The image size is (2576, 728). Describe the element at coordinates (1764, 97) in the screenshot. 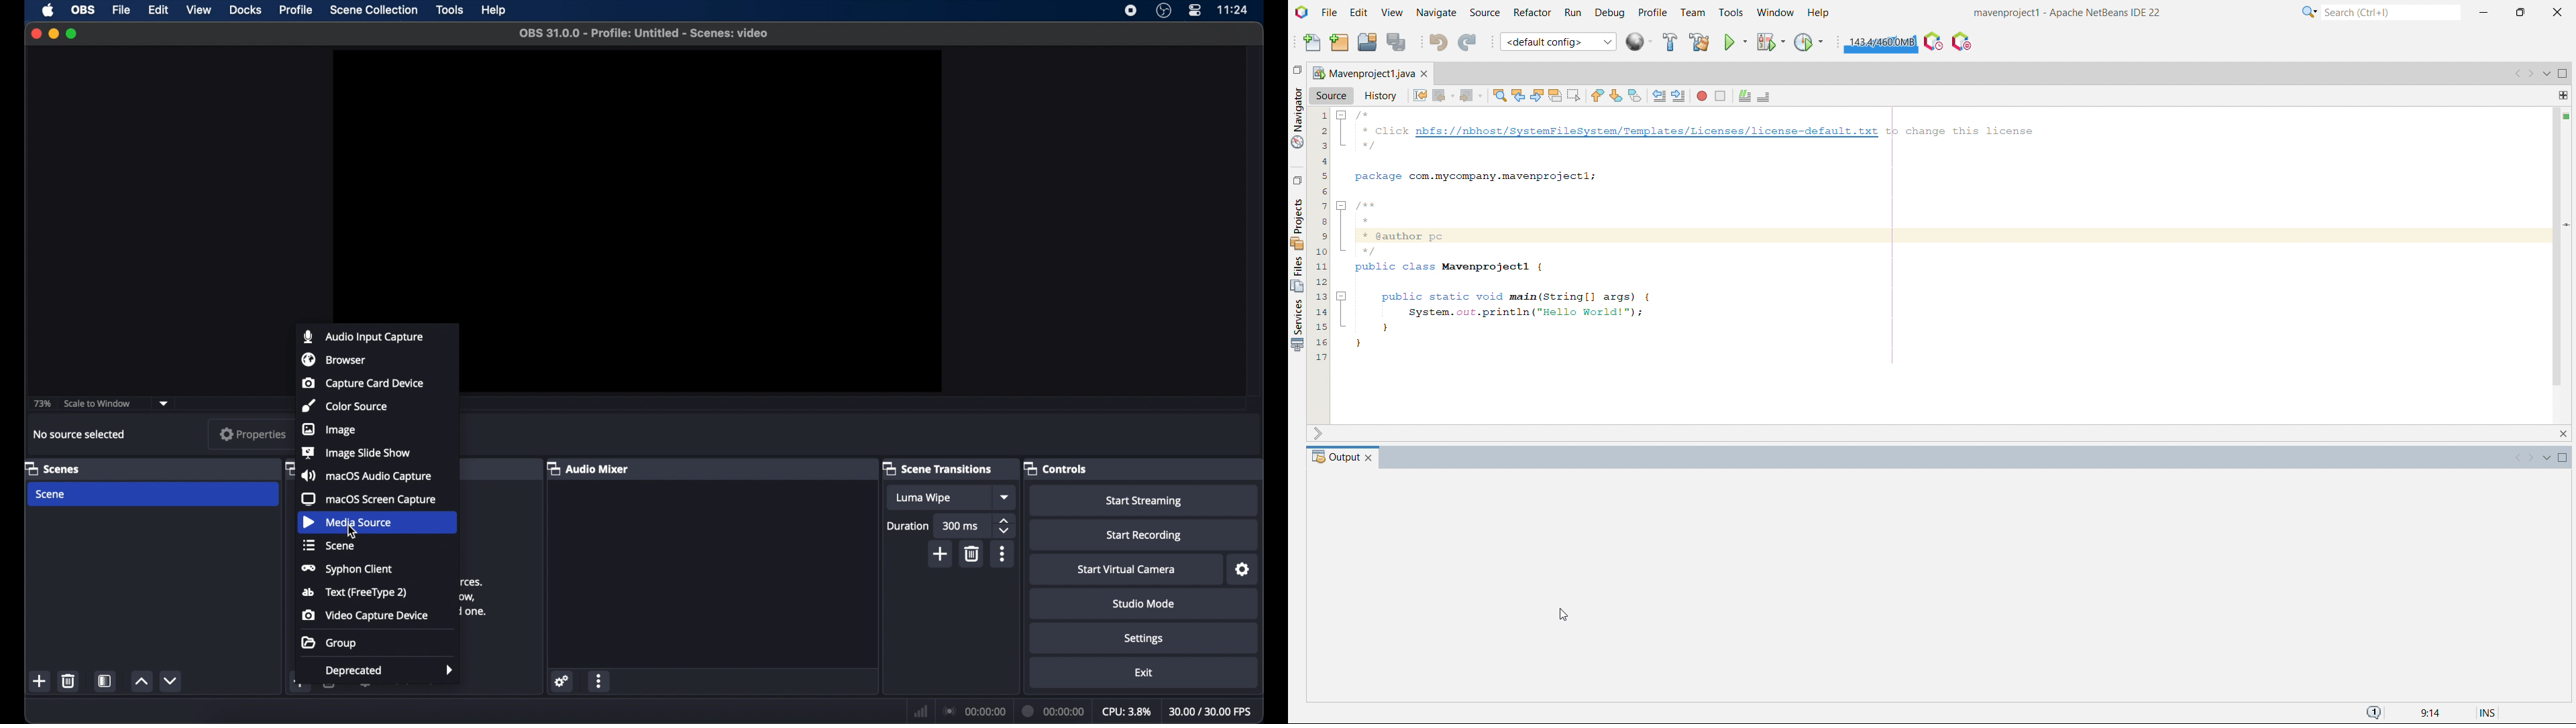

I see `uncomment` at that location.